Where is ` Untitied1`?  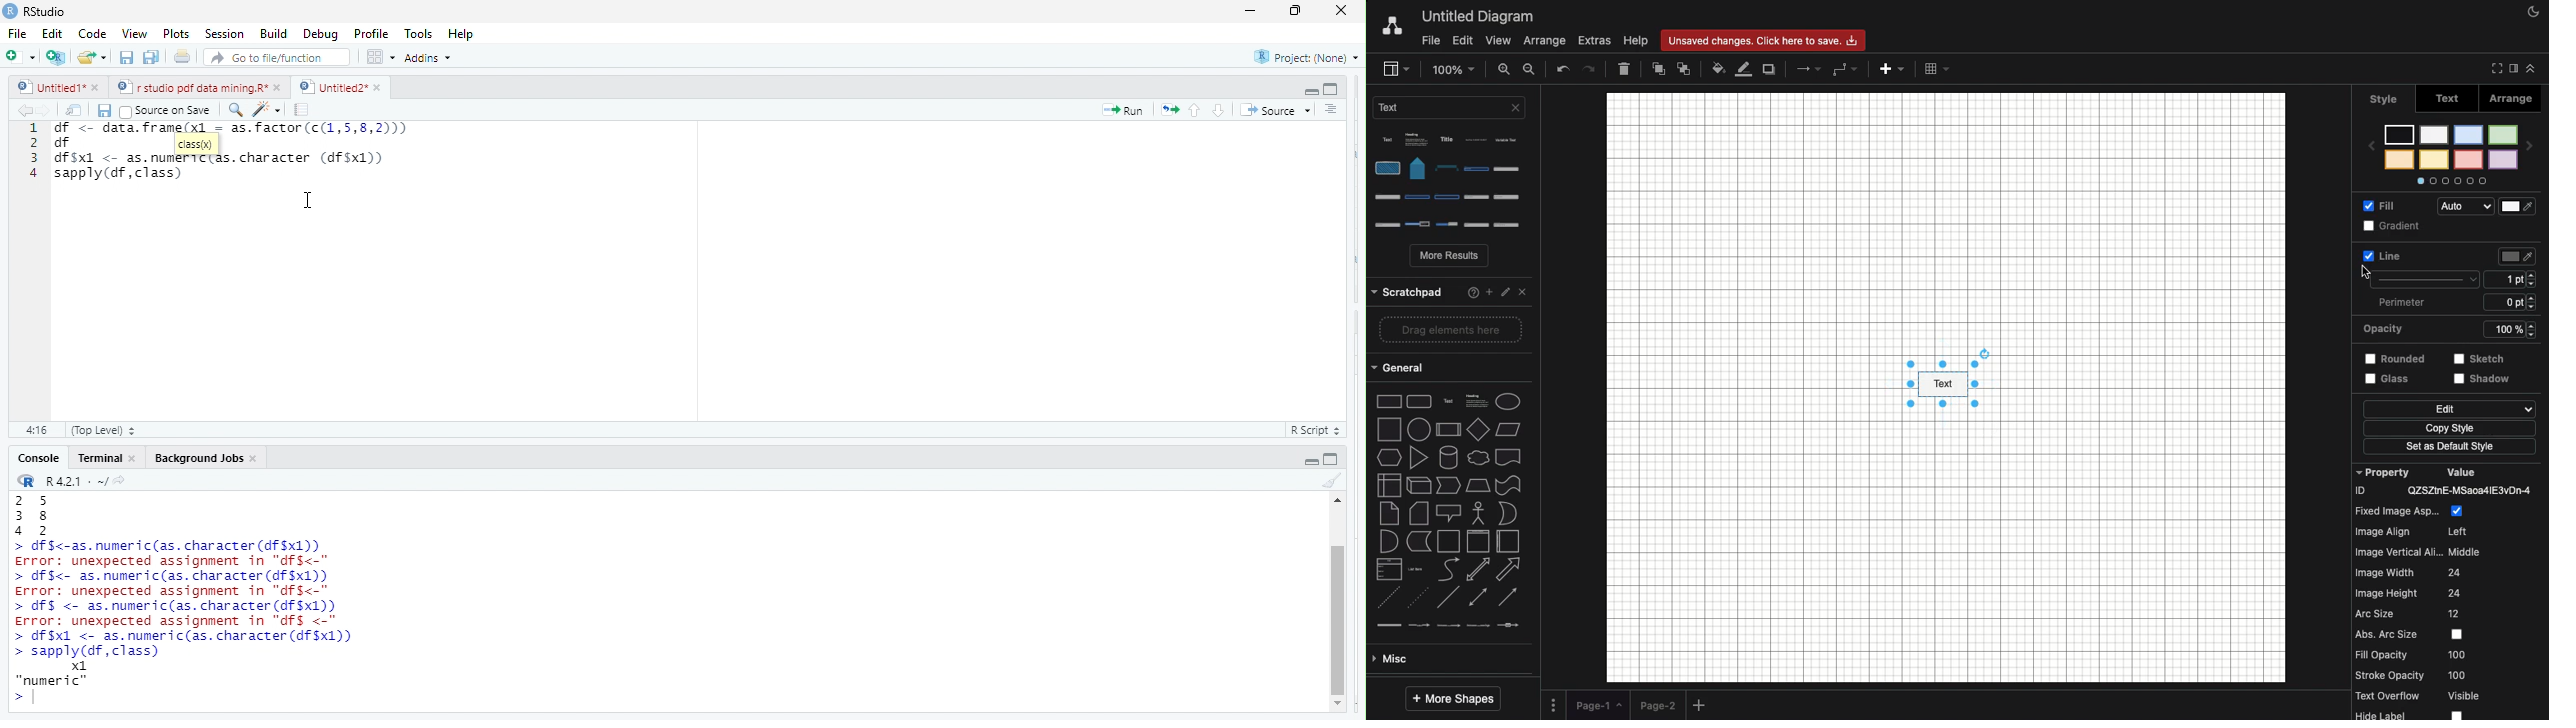
 Untitied1 is located at coordinates (50, 87).